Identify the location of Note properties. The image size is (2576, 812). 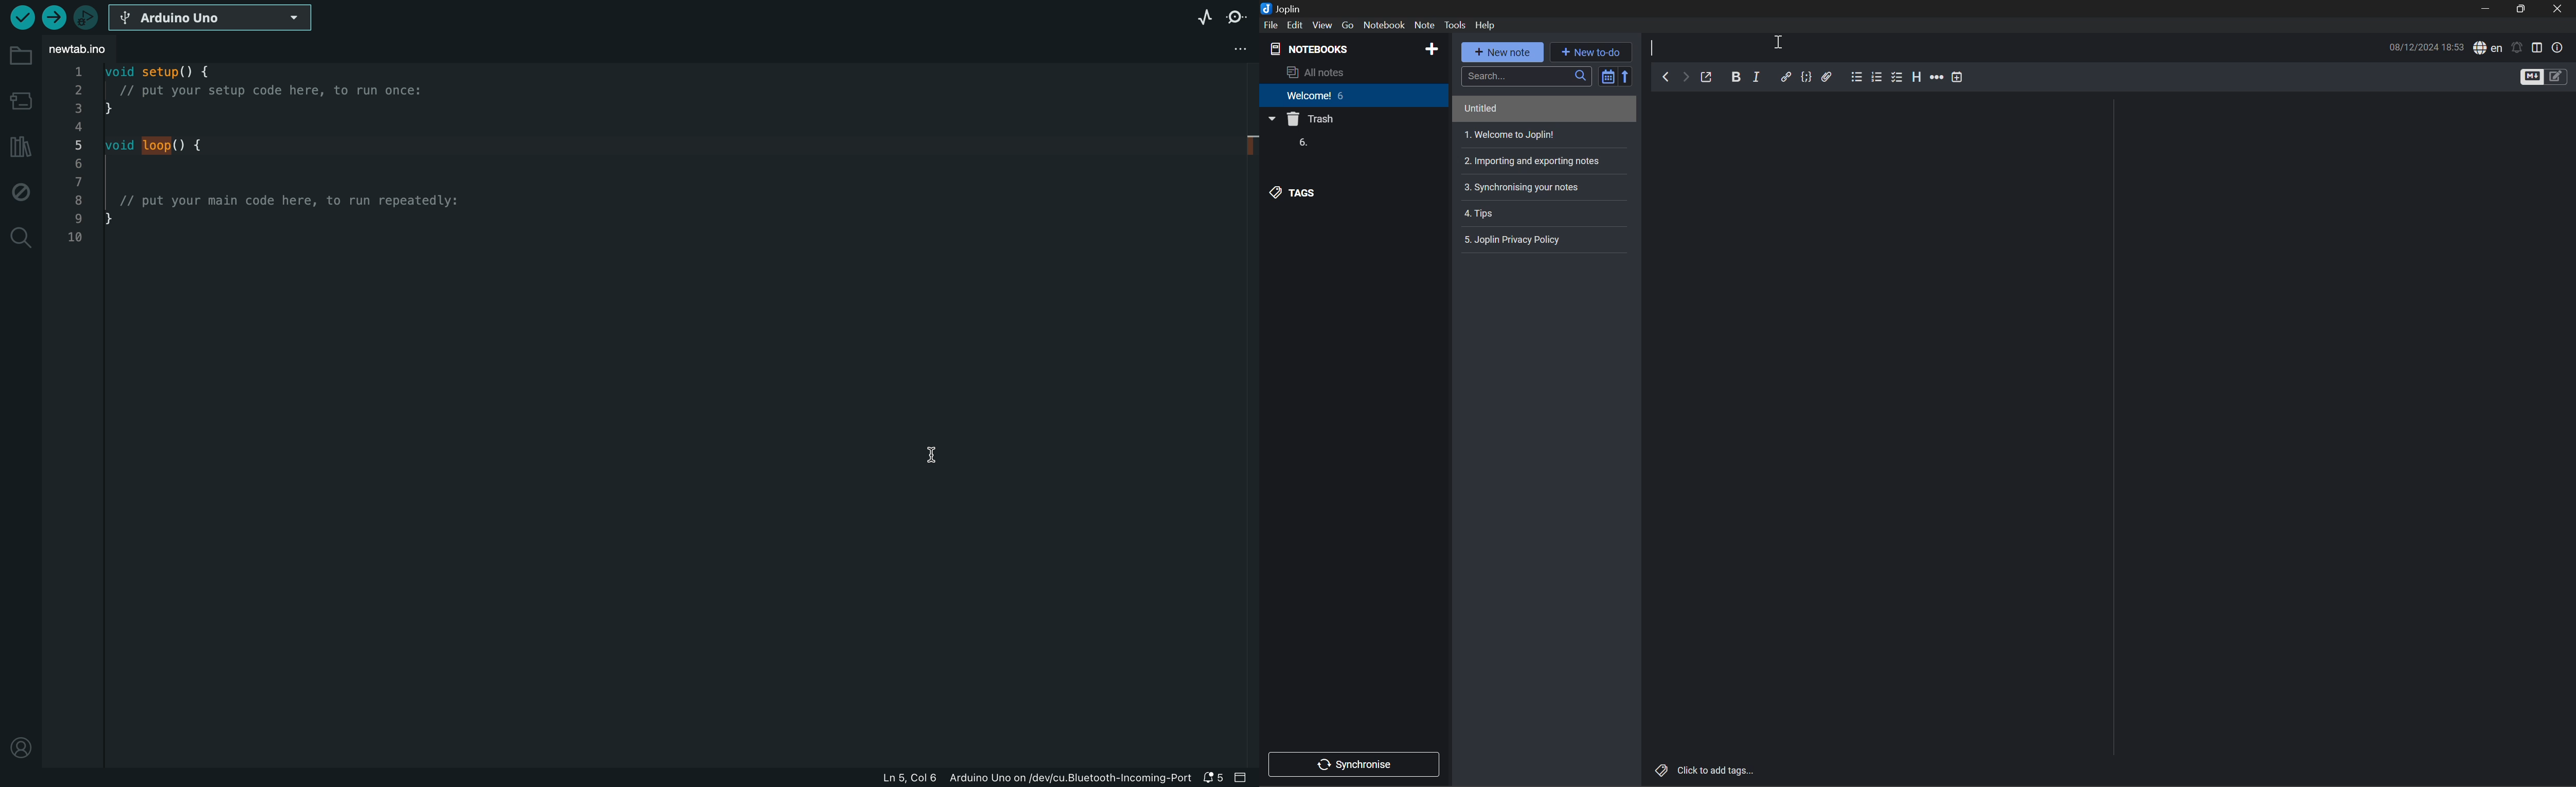
(2557, 47).